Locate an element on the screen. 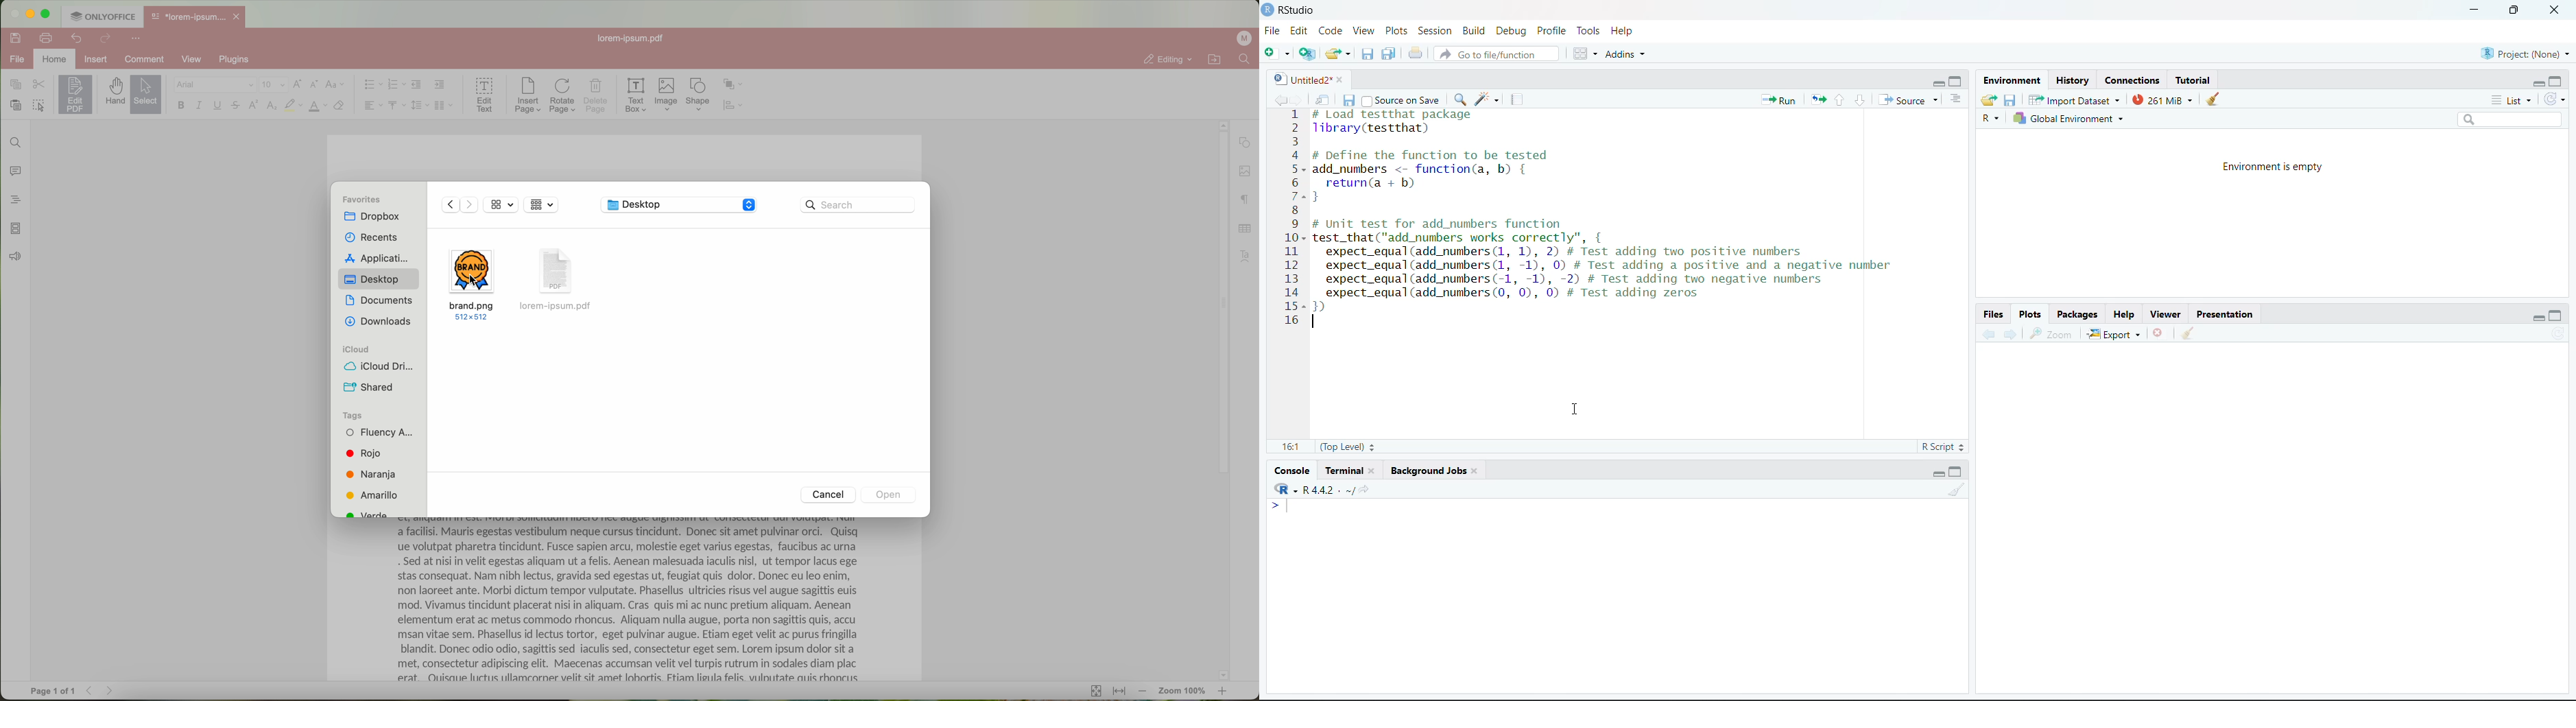  New file is located at coordinates (1276, 54).